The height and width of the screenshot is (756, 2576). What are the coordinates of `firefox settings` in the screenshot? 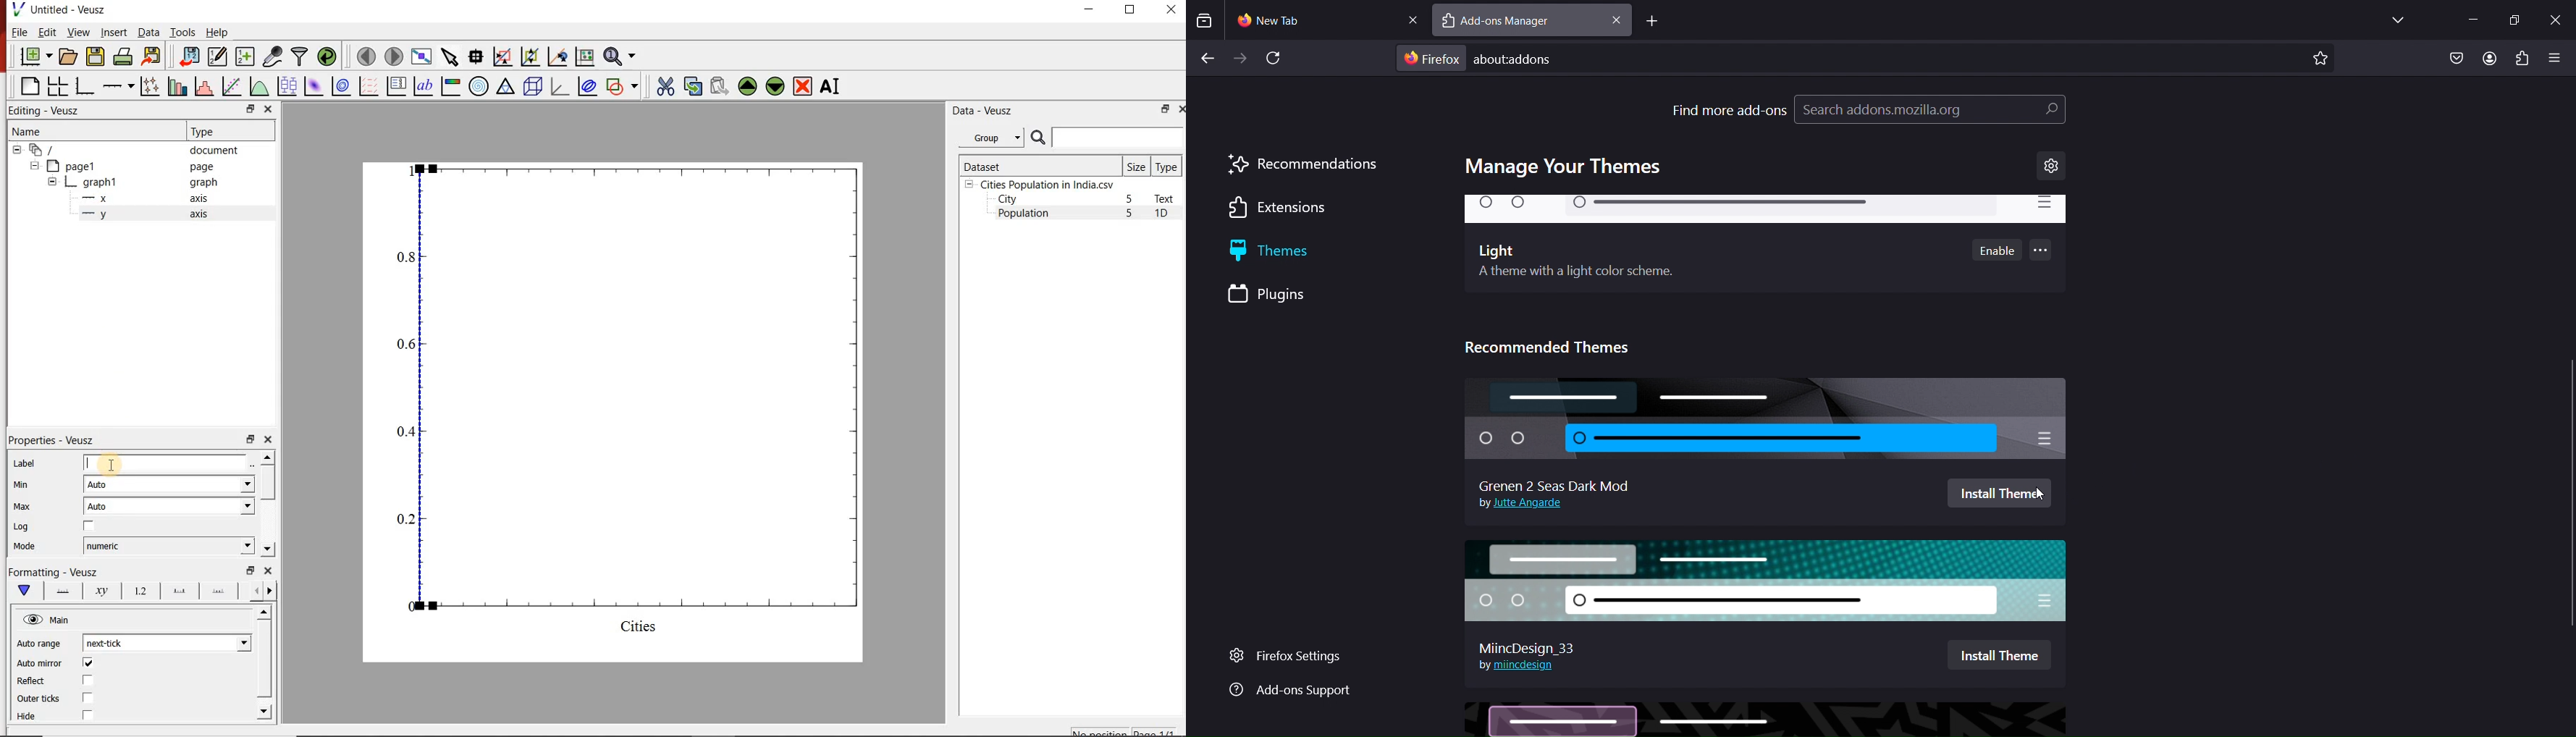 It's located at (1296, 657).